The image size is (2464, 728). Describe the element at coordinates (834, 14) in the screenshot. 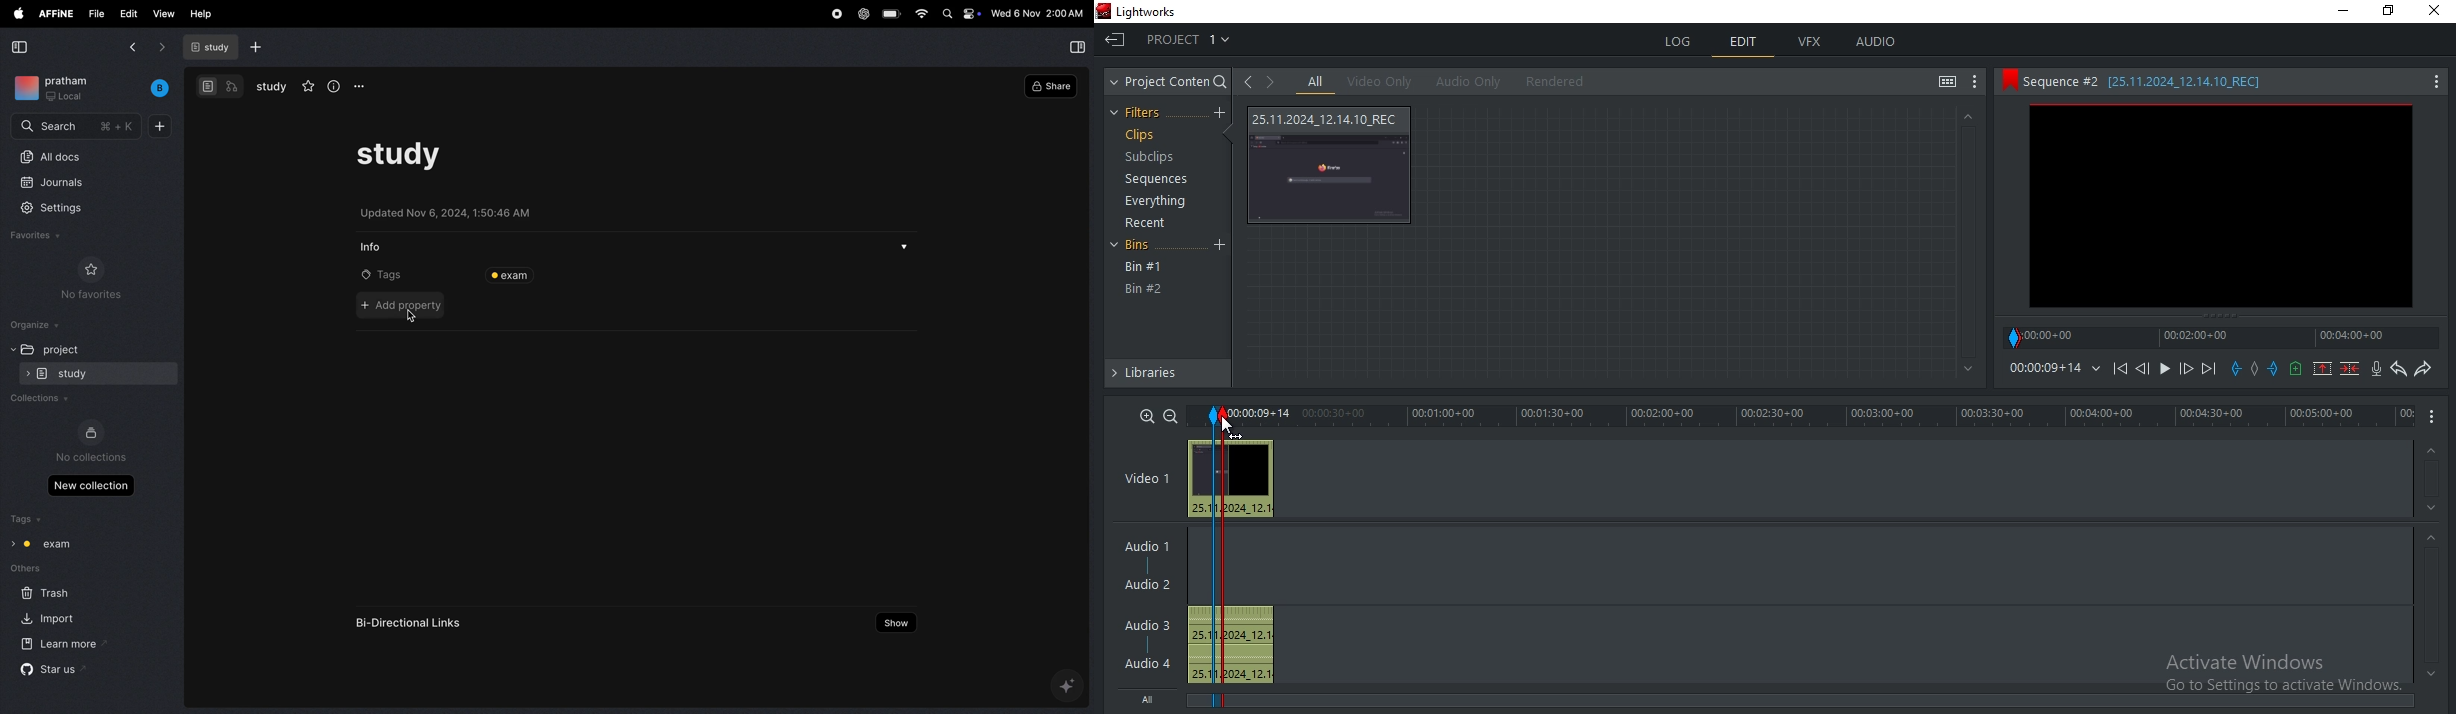

I see `record` at that location.